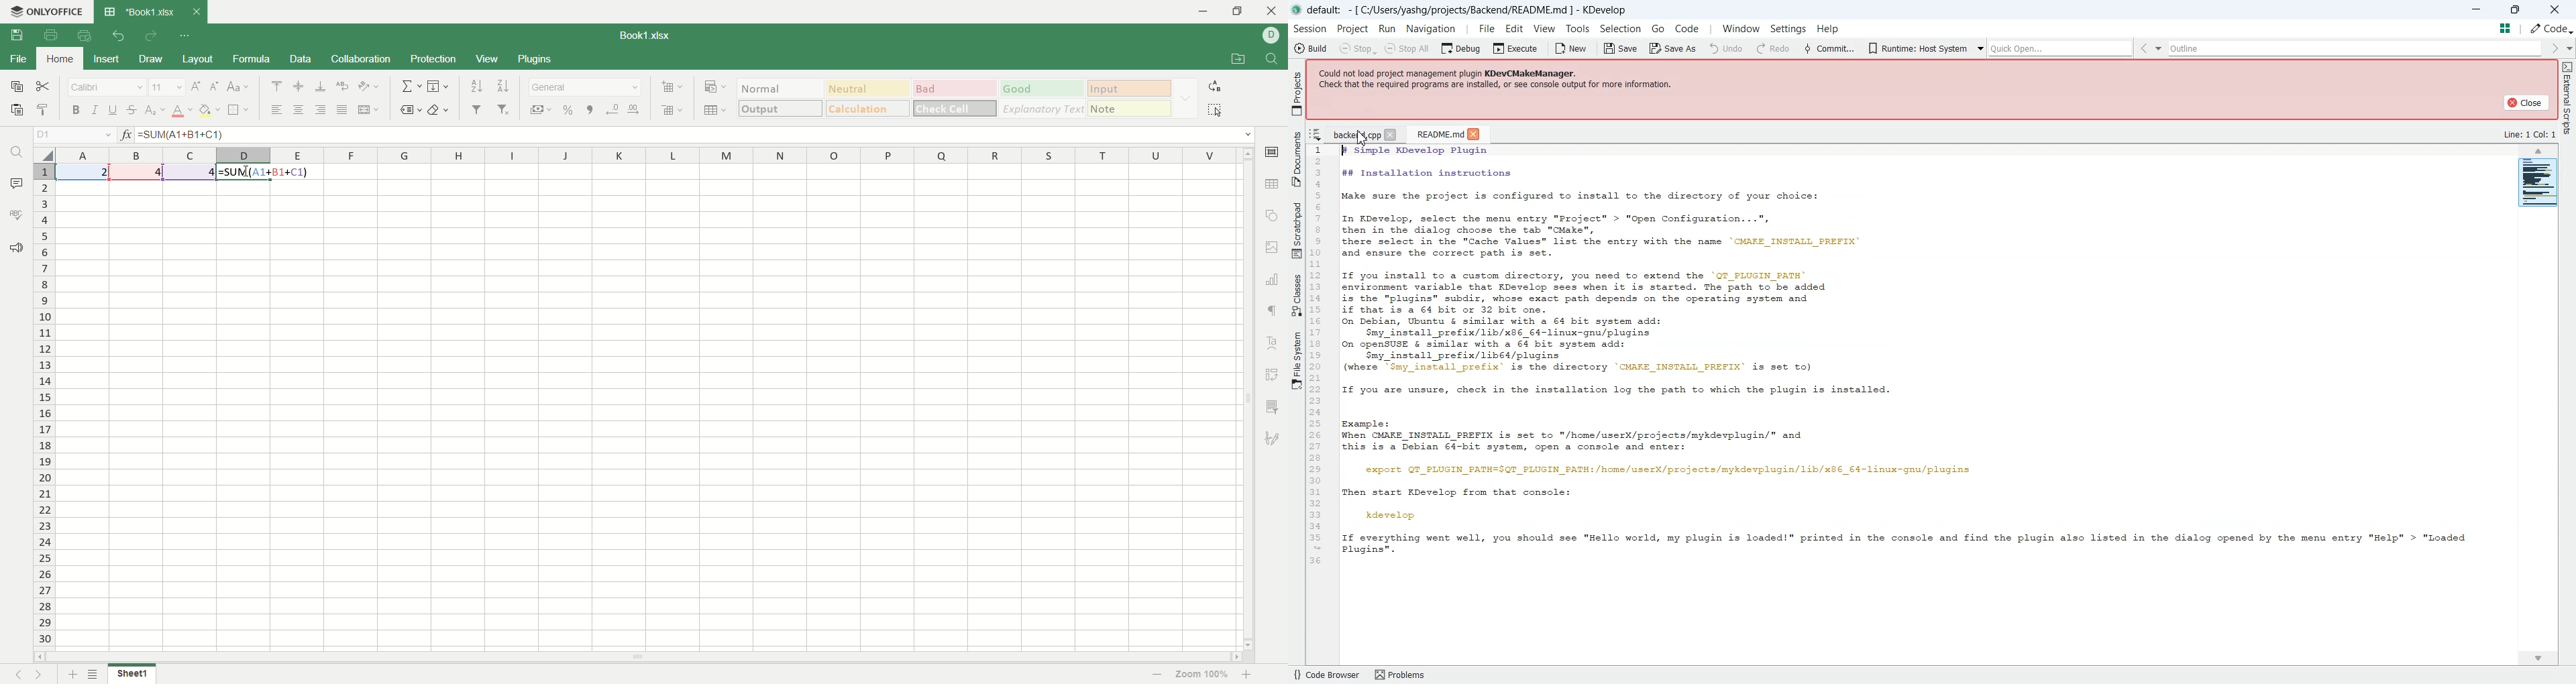  What do you see at coordinates (210, 111) in the screenshot?
I see `fill color` at bounding box center [210, 111].